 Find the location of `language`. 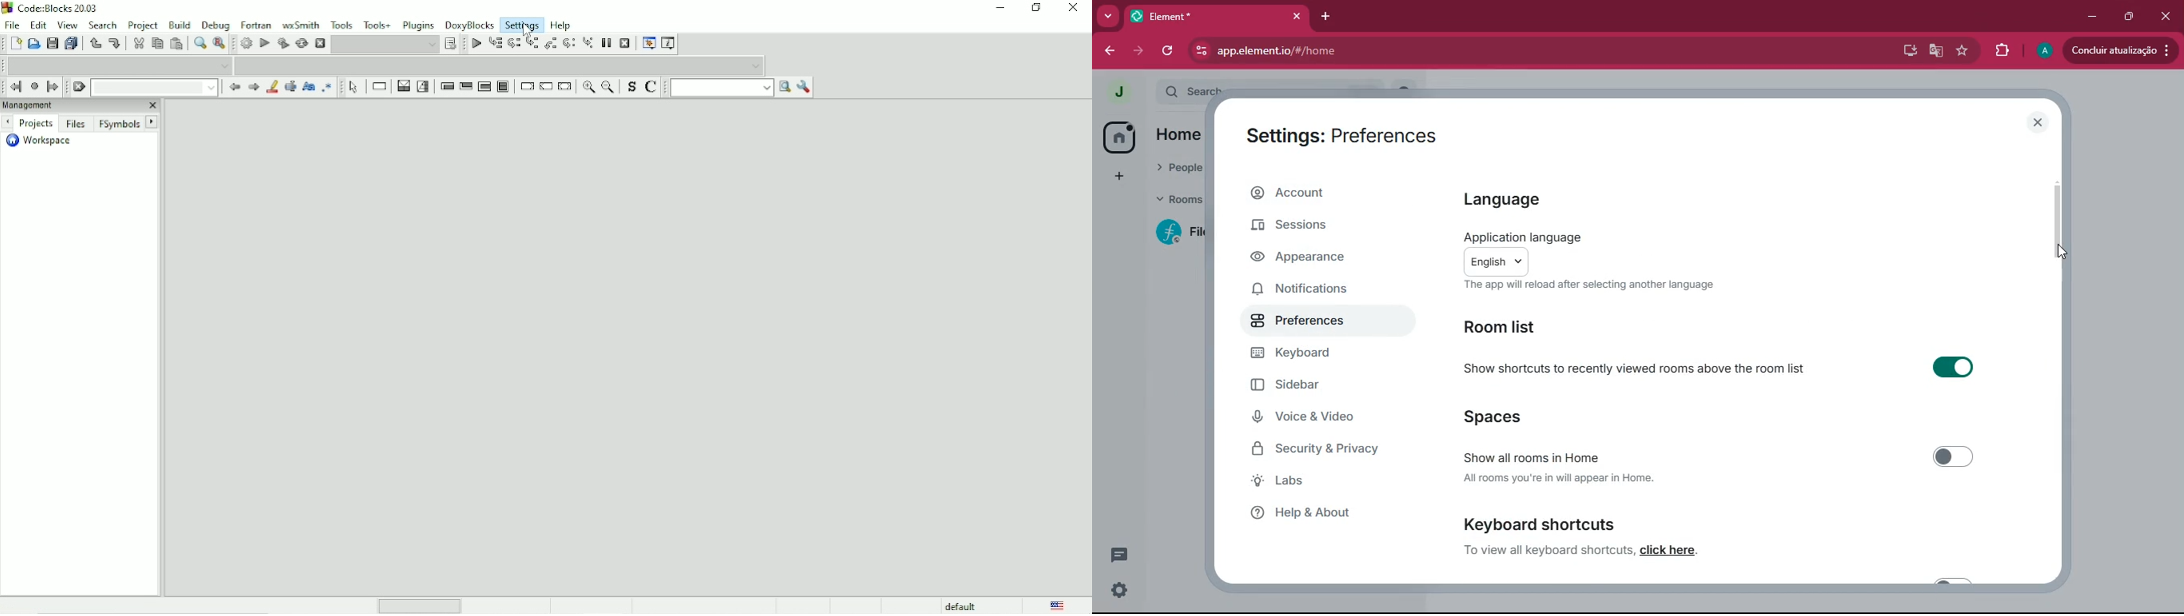

language is located at coordinates (1505, 196).